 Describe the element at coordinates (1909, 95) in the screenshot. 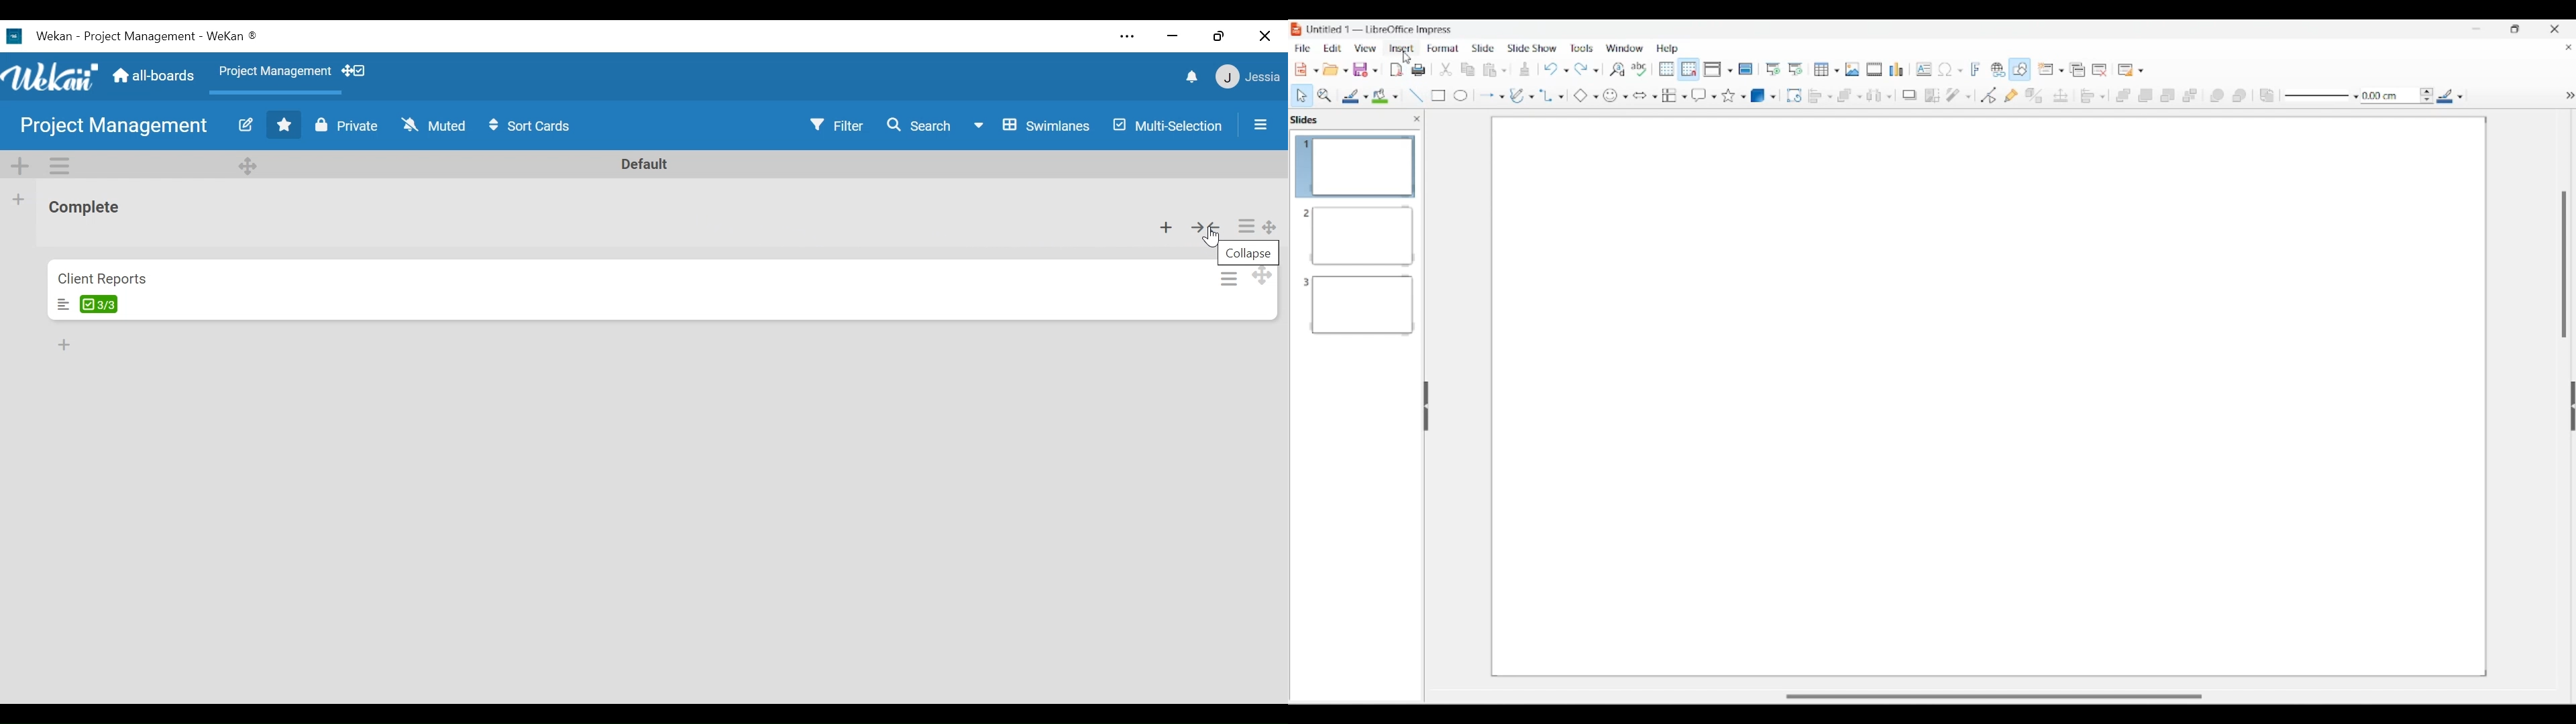

I see `Shadow` at that location.